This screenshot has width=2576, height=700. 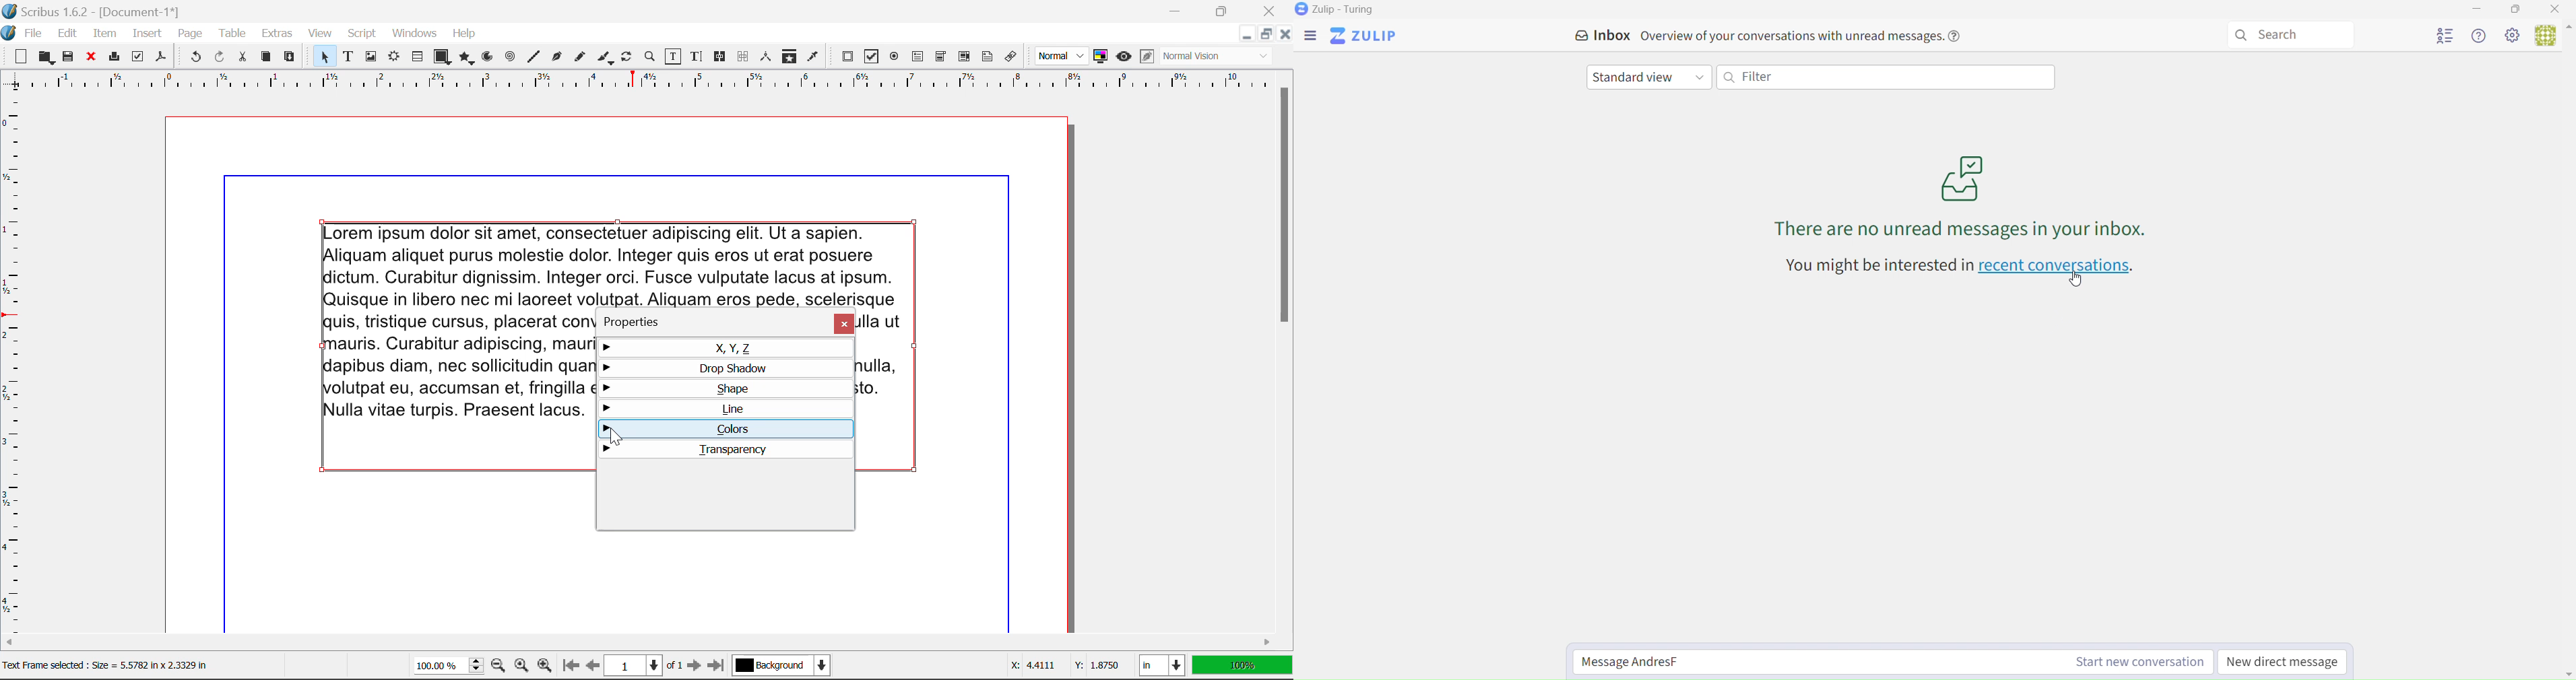 What do you see at coordinates (1894, 663) in the screenshot?
I see `Start new conversation` at bounding box center [1894, 663].